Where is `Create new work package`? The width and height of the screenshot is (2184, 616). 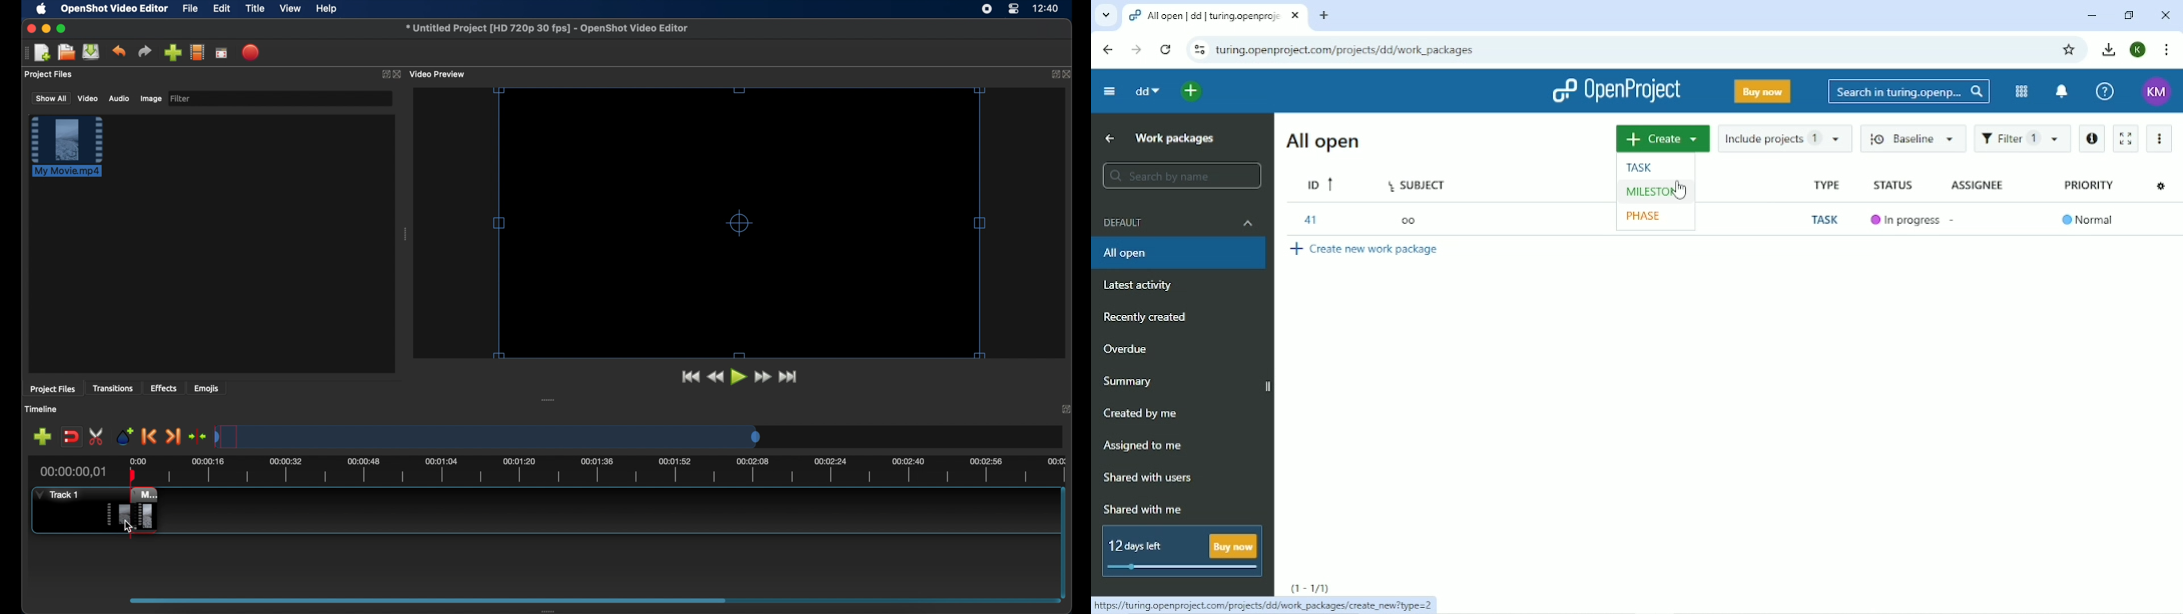 Create new work package is located at coordinates (1365, 248).